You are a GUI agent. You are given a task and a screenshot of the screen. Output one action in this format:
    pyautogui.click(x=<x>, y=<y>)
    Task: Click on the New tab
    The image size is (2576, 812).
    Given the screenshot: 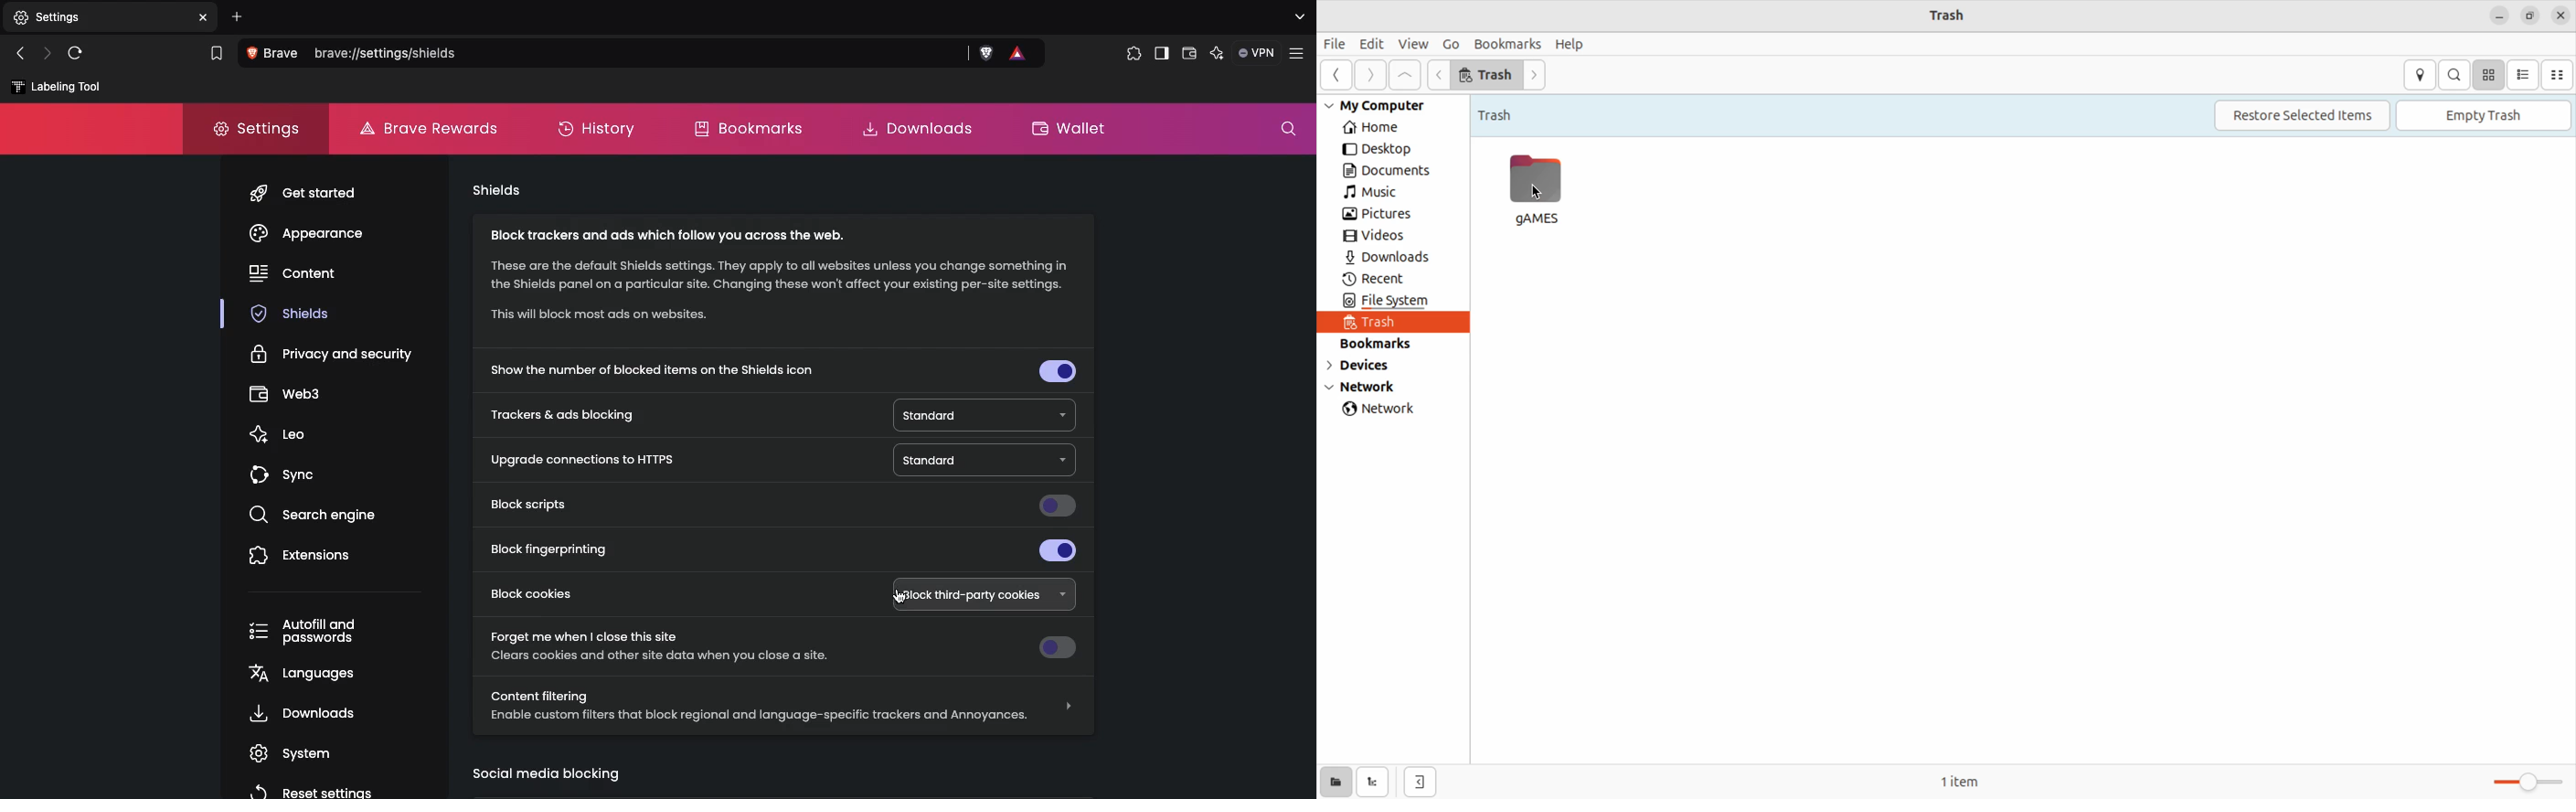 What is the action you would take?
    pyautogui.click(x=43, y=19)
    